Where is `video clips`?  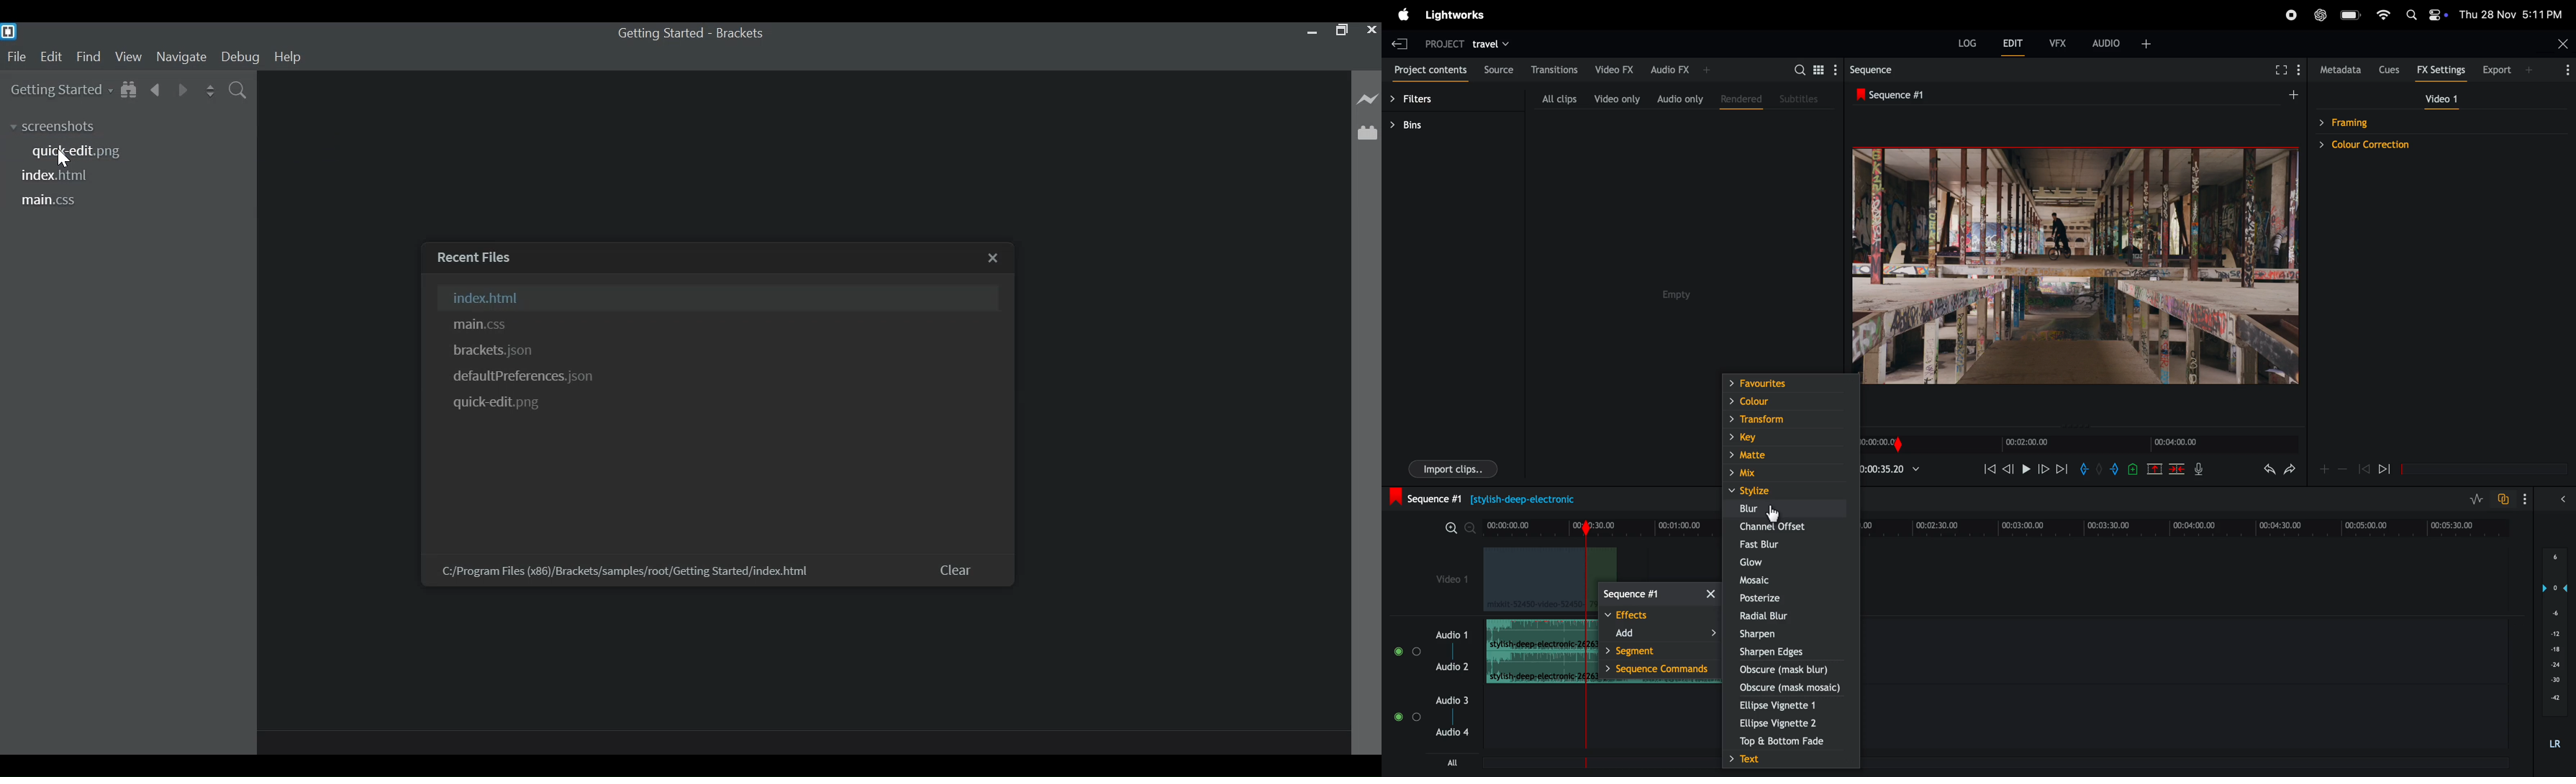 video clips is located at coordinates (1536, 580).